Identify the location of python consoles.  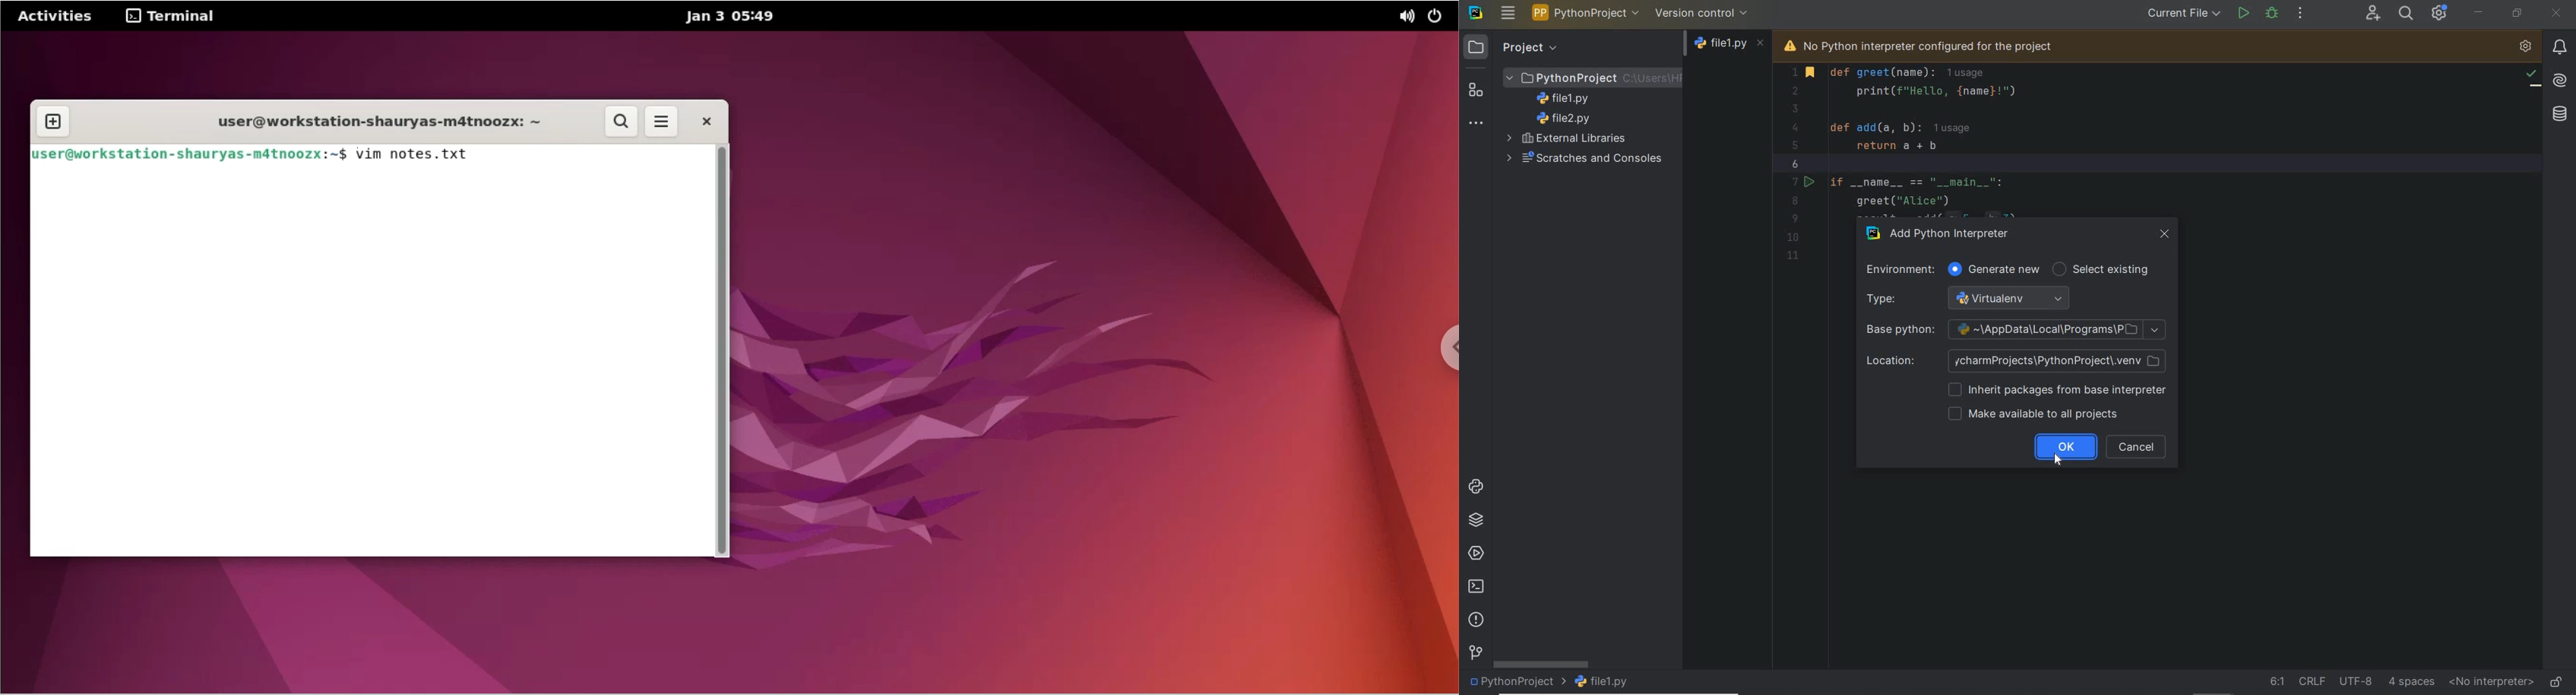
(1474, 486).